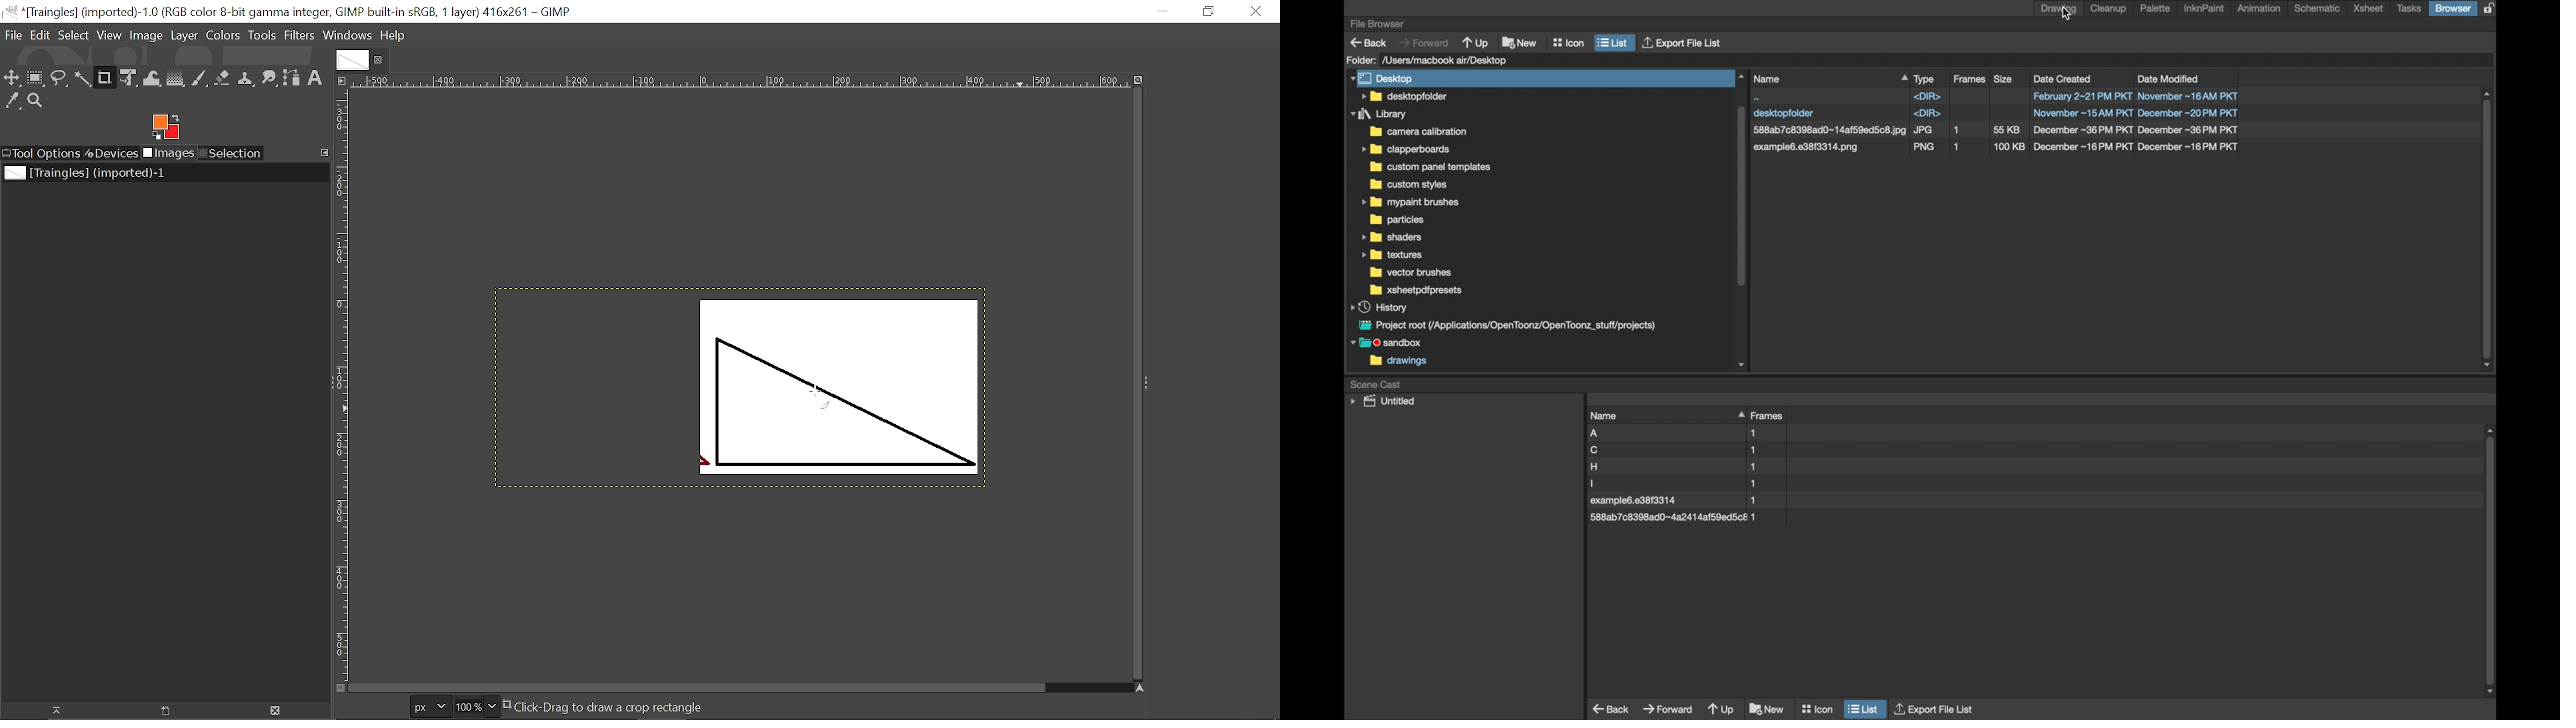 This screenshot has width=2576, height=728. I want to click on file, so click(1679, 501).